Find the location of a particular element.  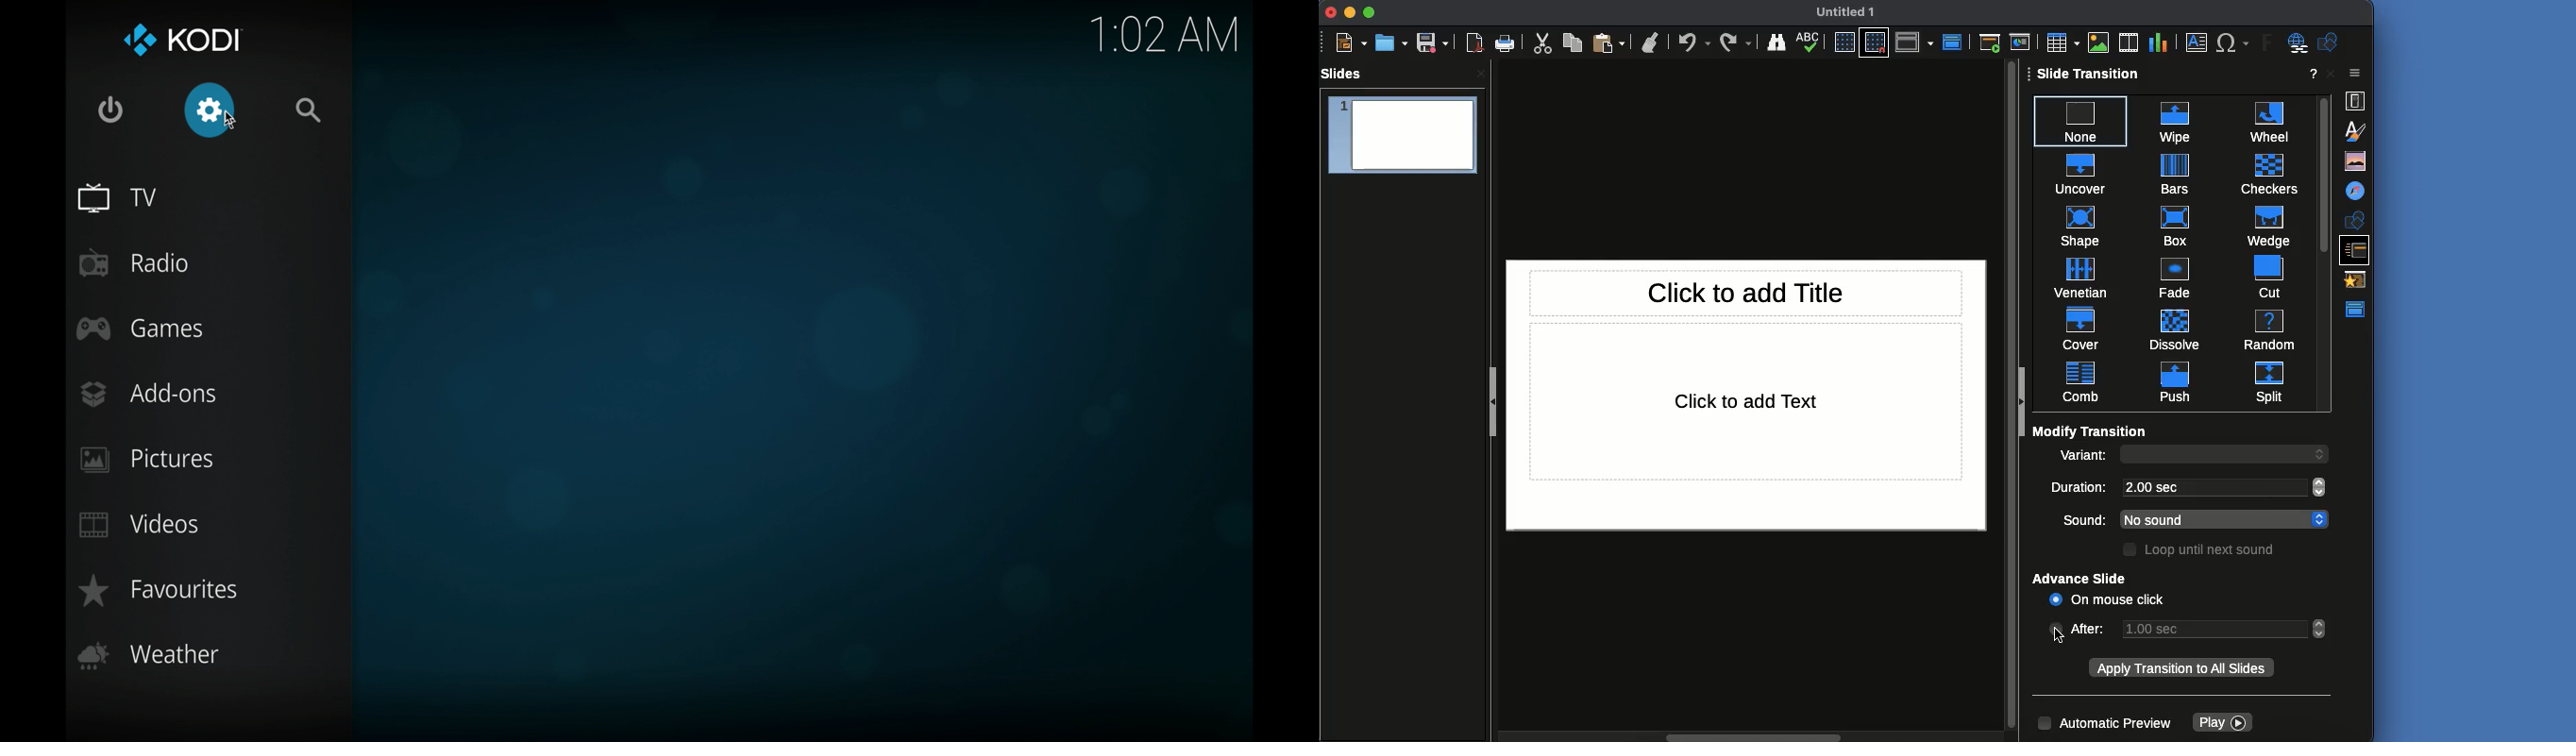

New is located at coordinates (1353, 43).